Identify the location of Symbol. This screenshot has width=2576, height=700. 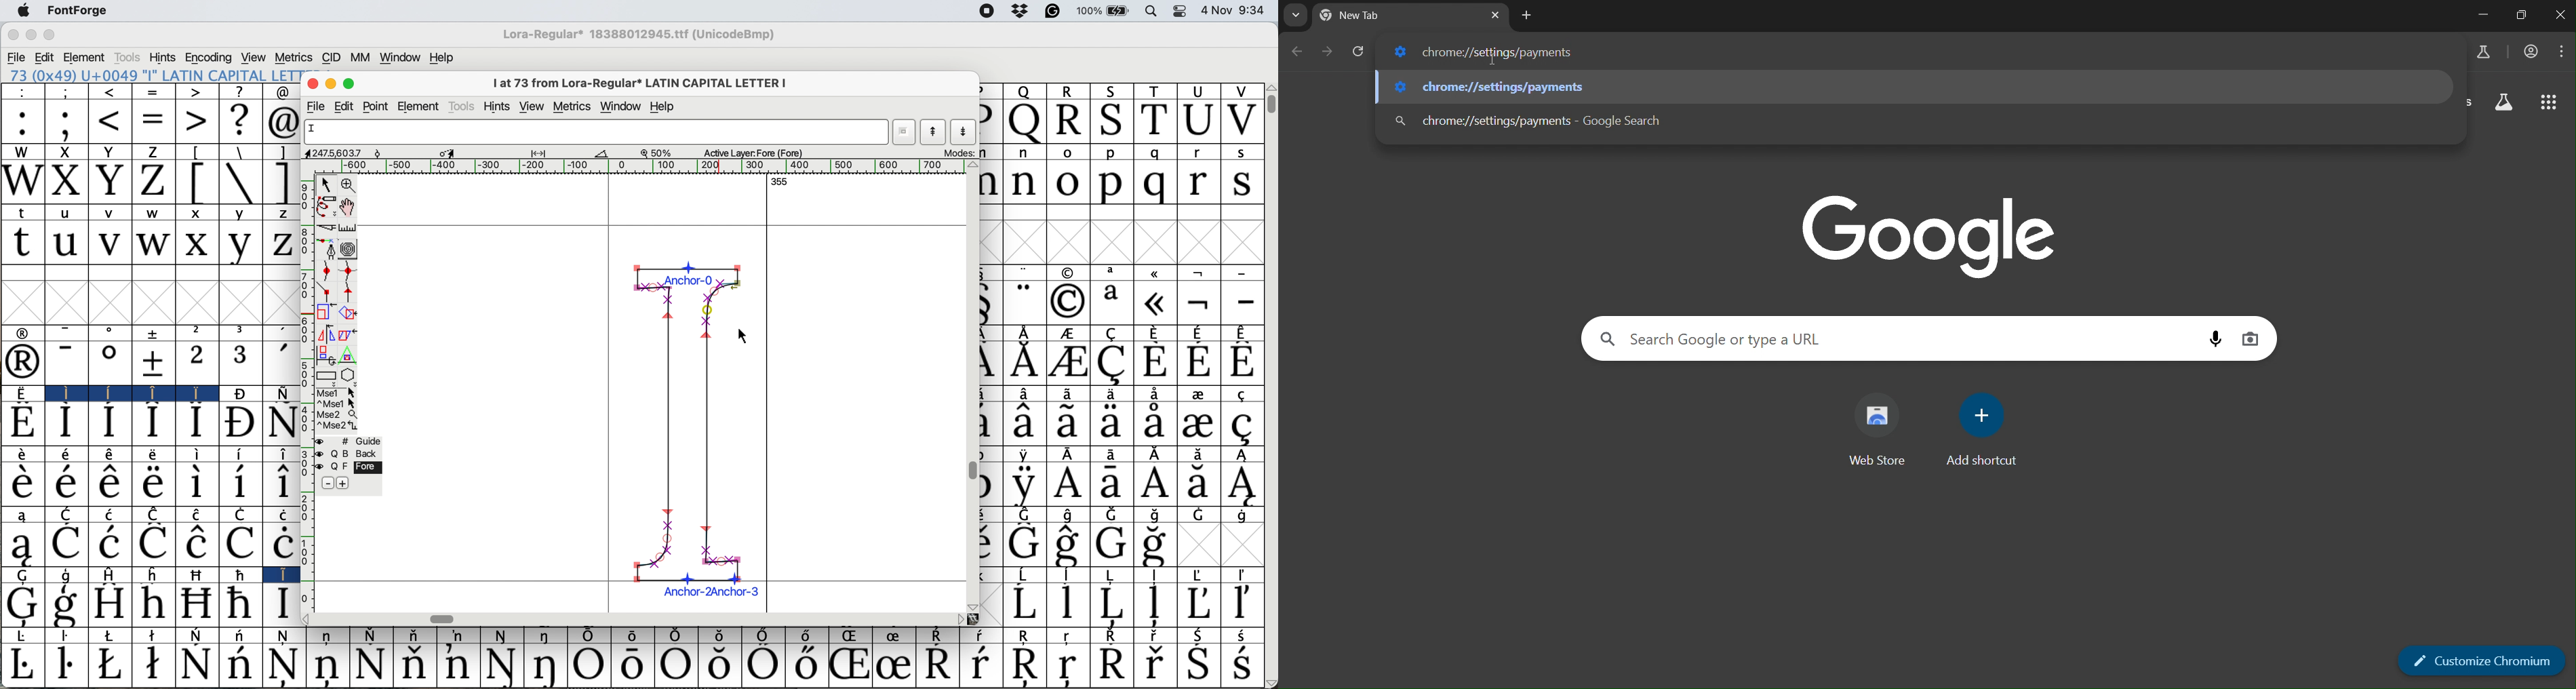
(1024, 545).